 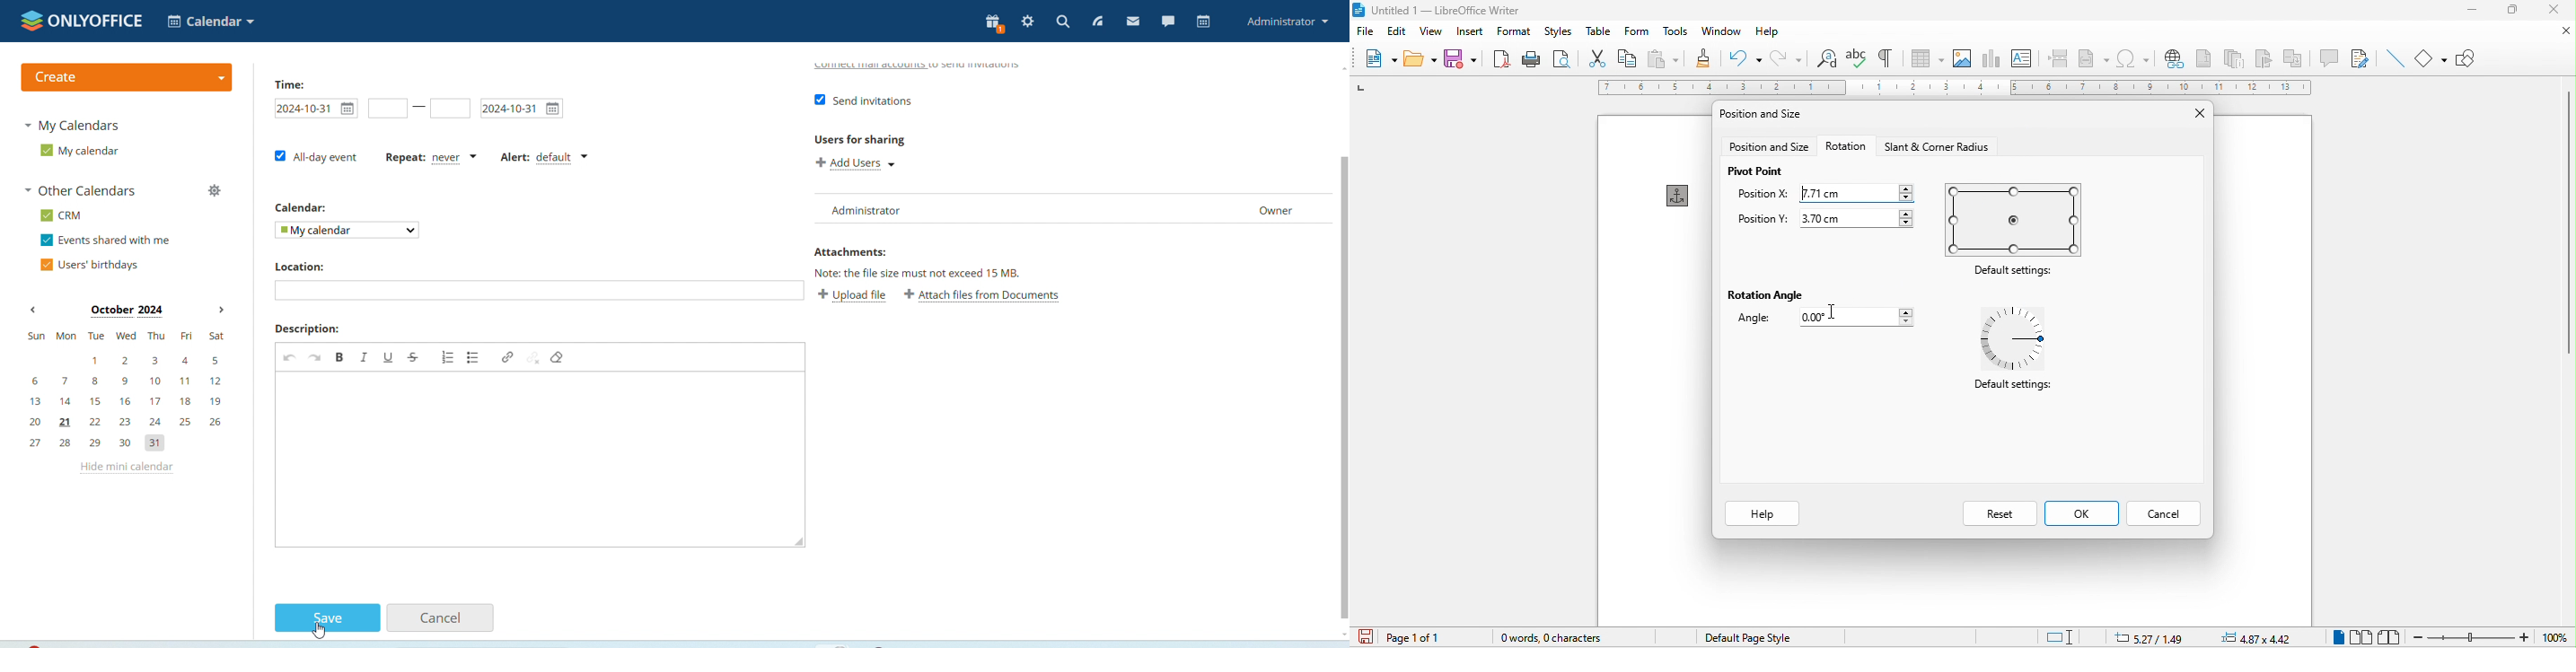 I want to click on copy, so click(x=1628, y=59).